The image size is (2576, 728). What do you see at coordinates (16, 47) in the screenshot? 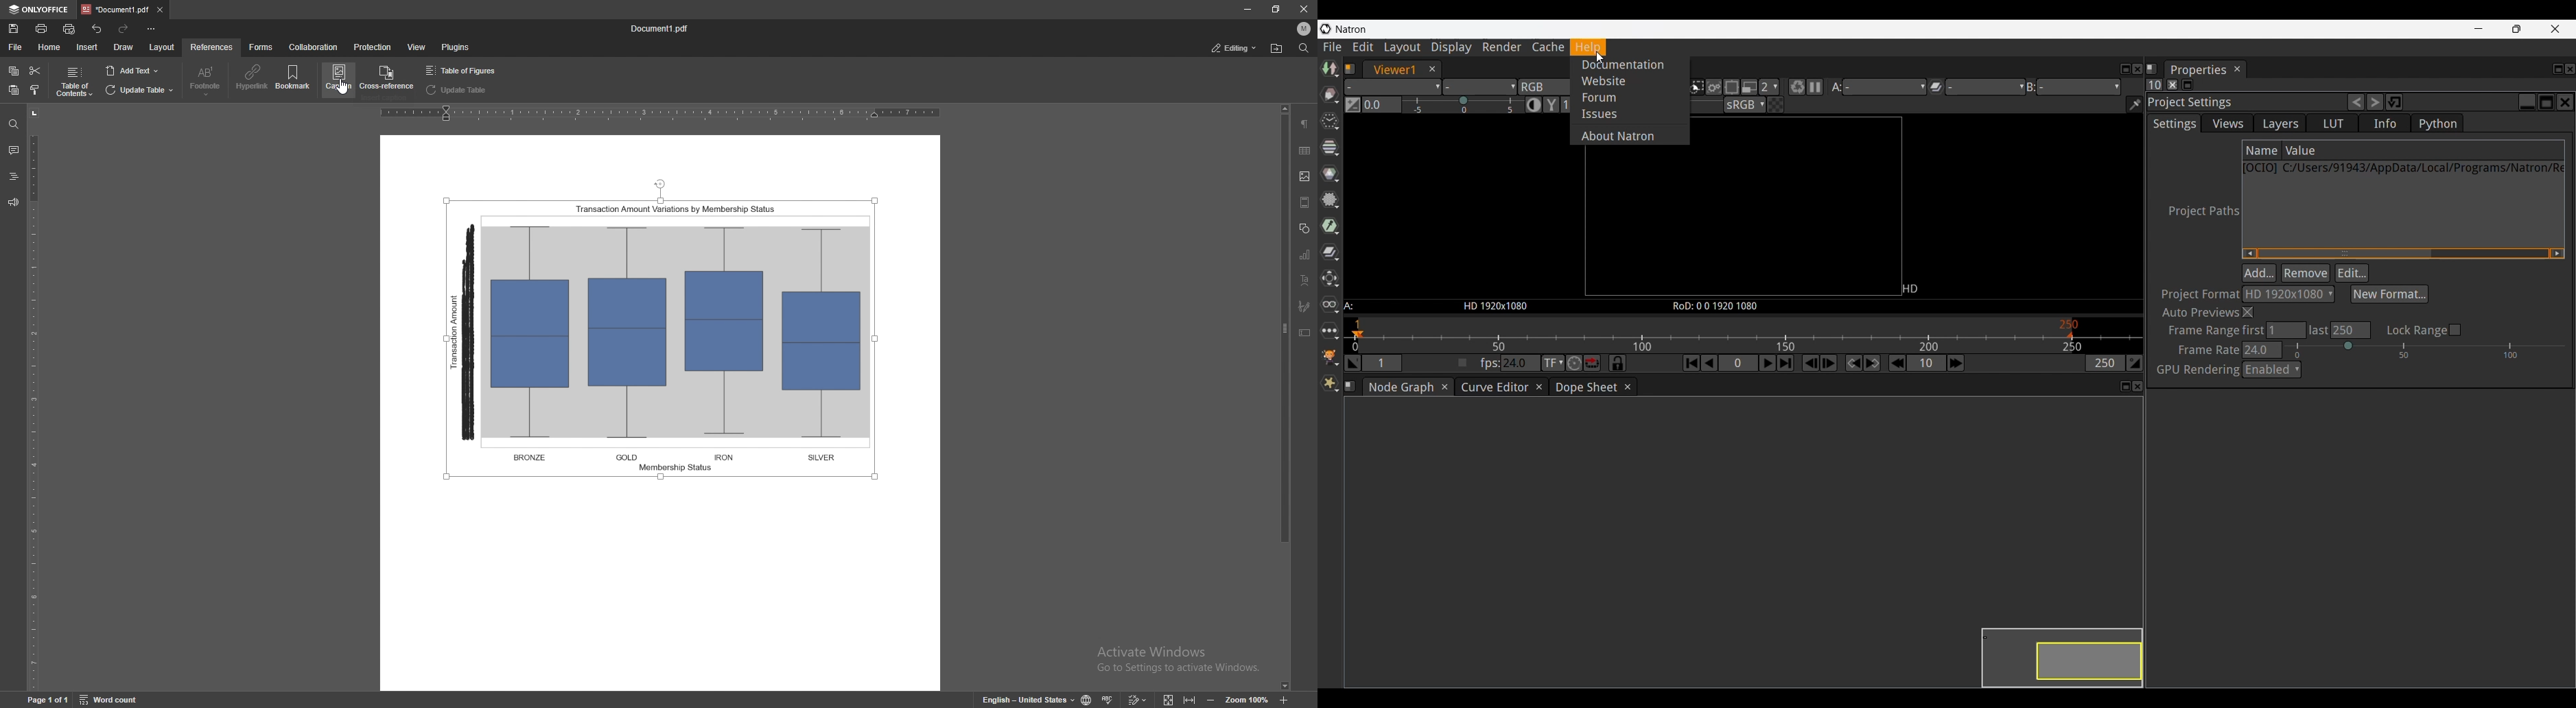
I see `file` at bounding box center [16, 47].